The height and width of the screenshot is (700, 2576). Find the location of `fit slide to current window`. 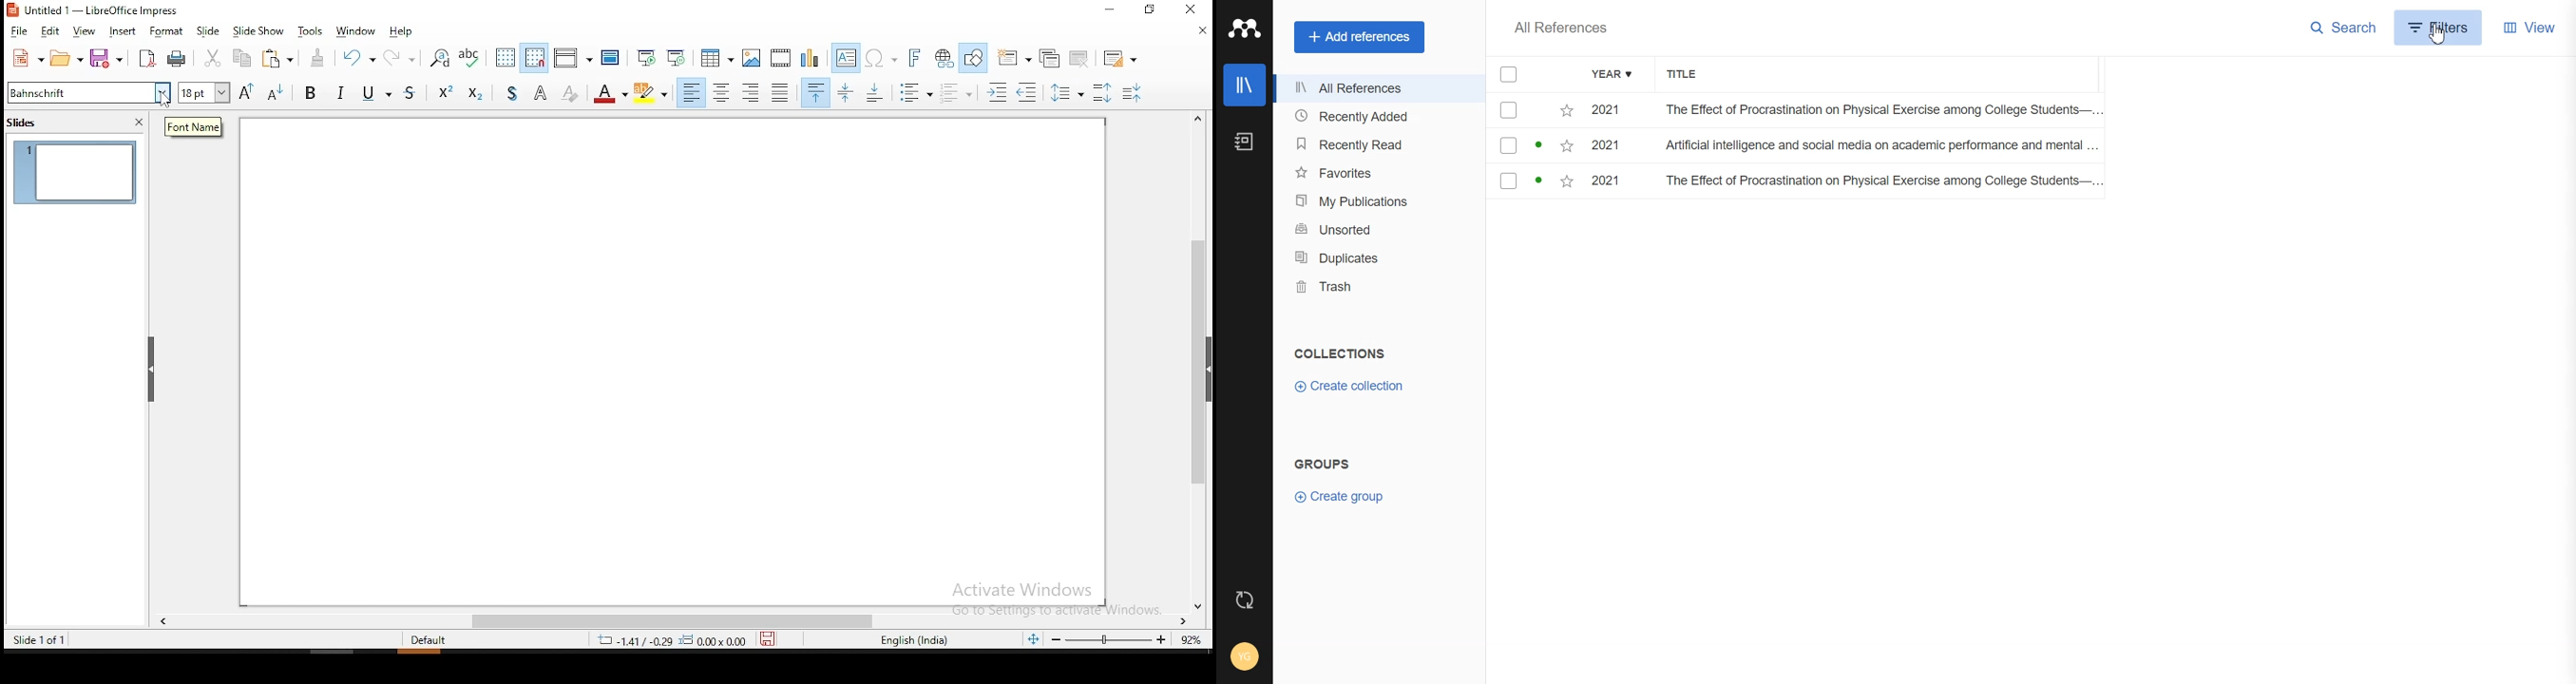

fit slide to current window is located at coordinates (1033, 638).